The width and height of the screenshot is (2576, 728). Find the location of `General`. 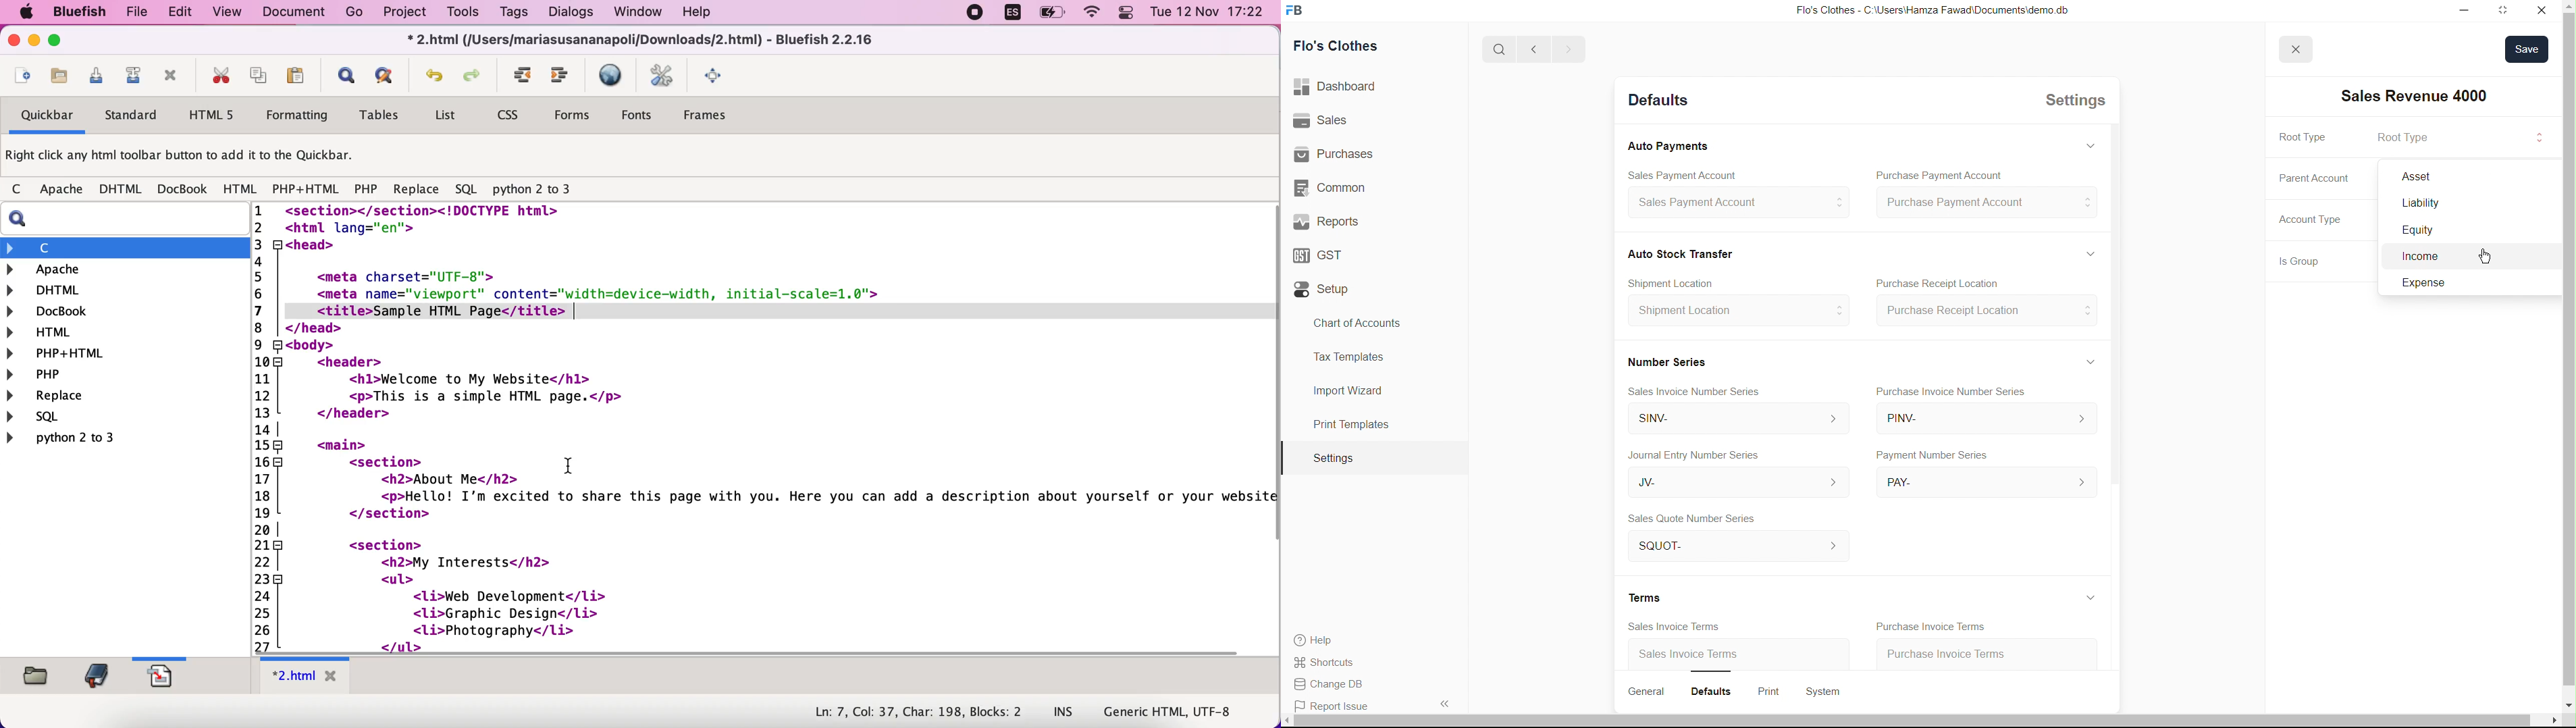

General is located at coordinates (1655, 692).